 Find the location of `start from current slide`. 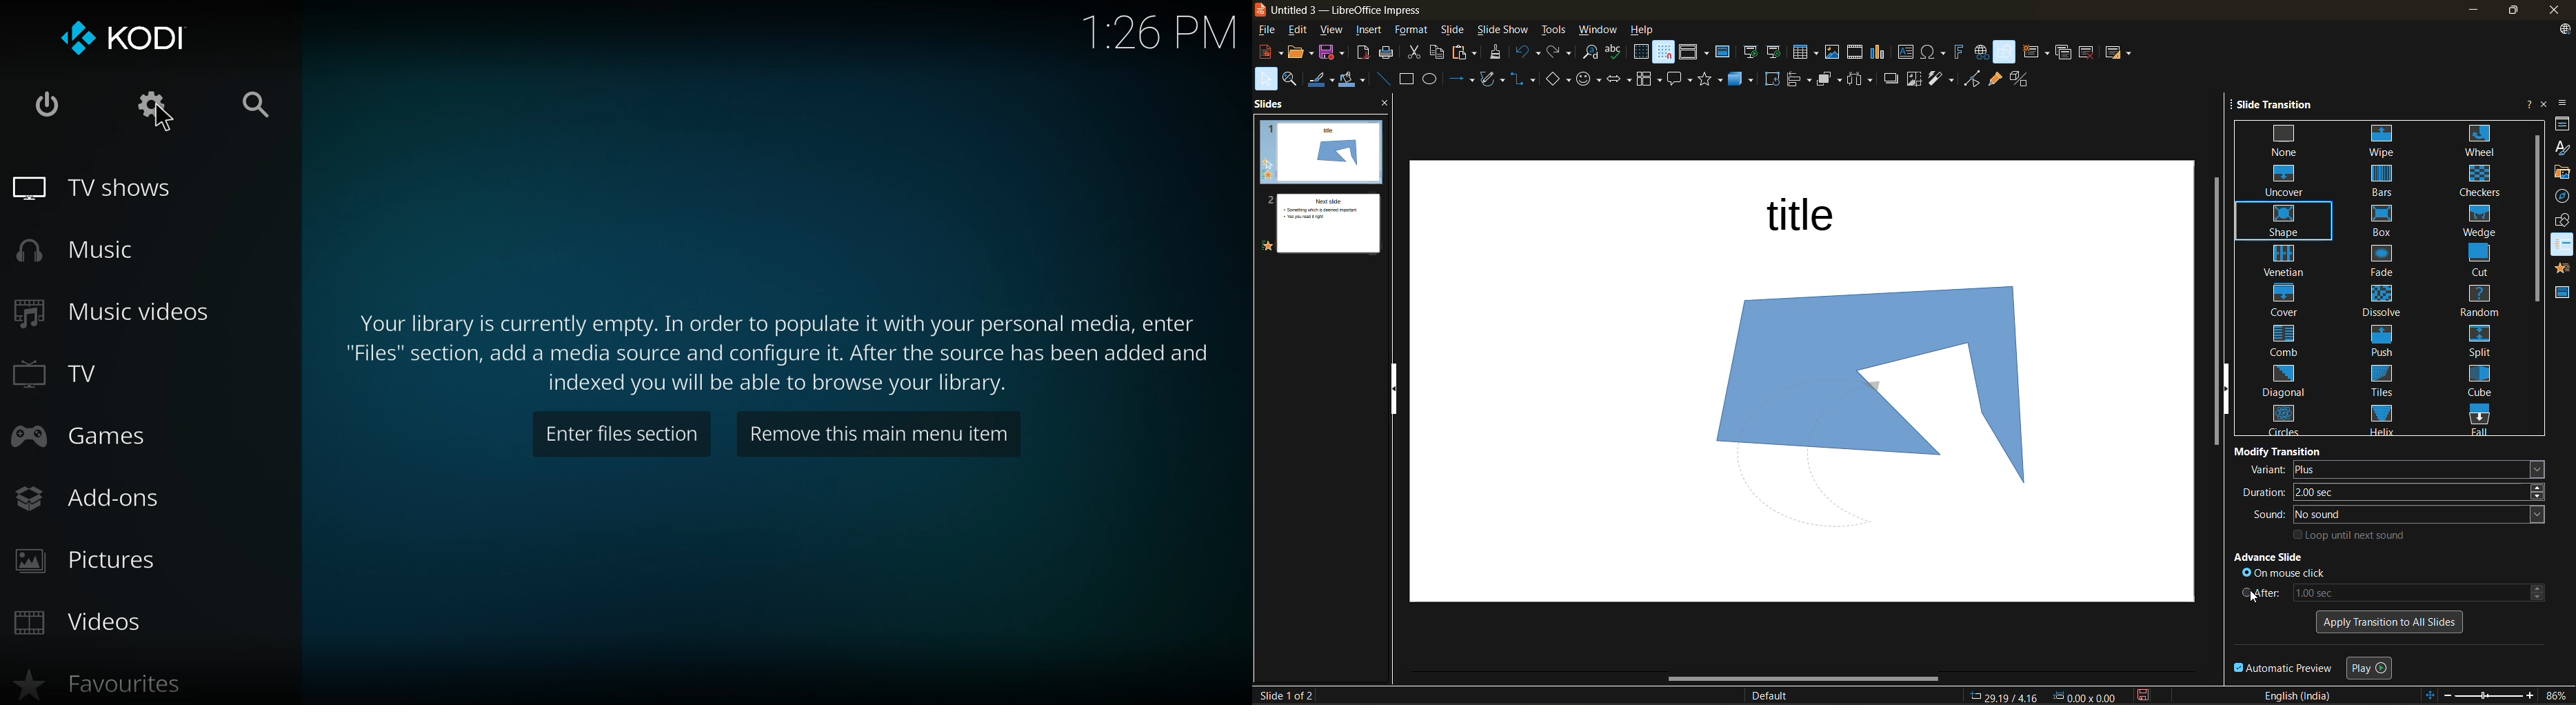

start from current slide is located at coordinates (1776, 52).